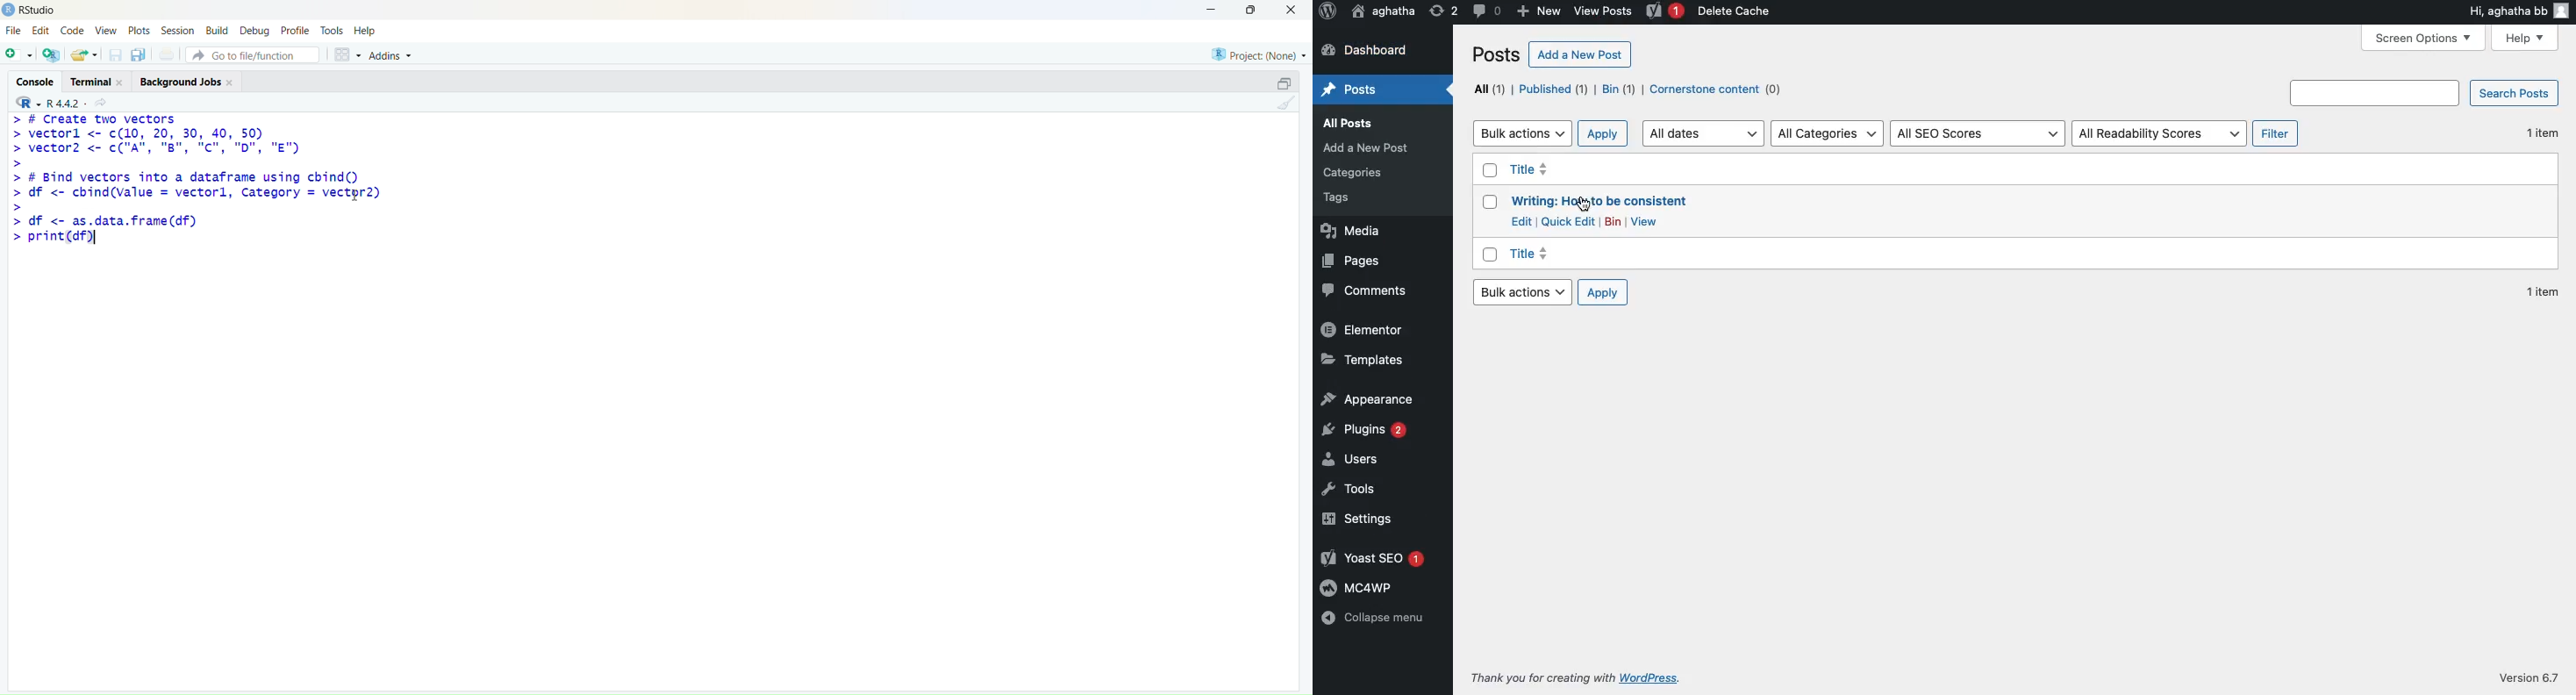  Describe the element at coordinates (46, 103) in the screenshot. I see ` R 4.4.2` at that location.